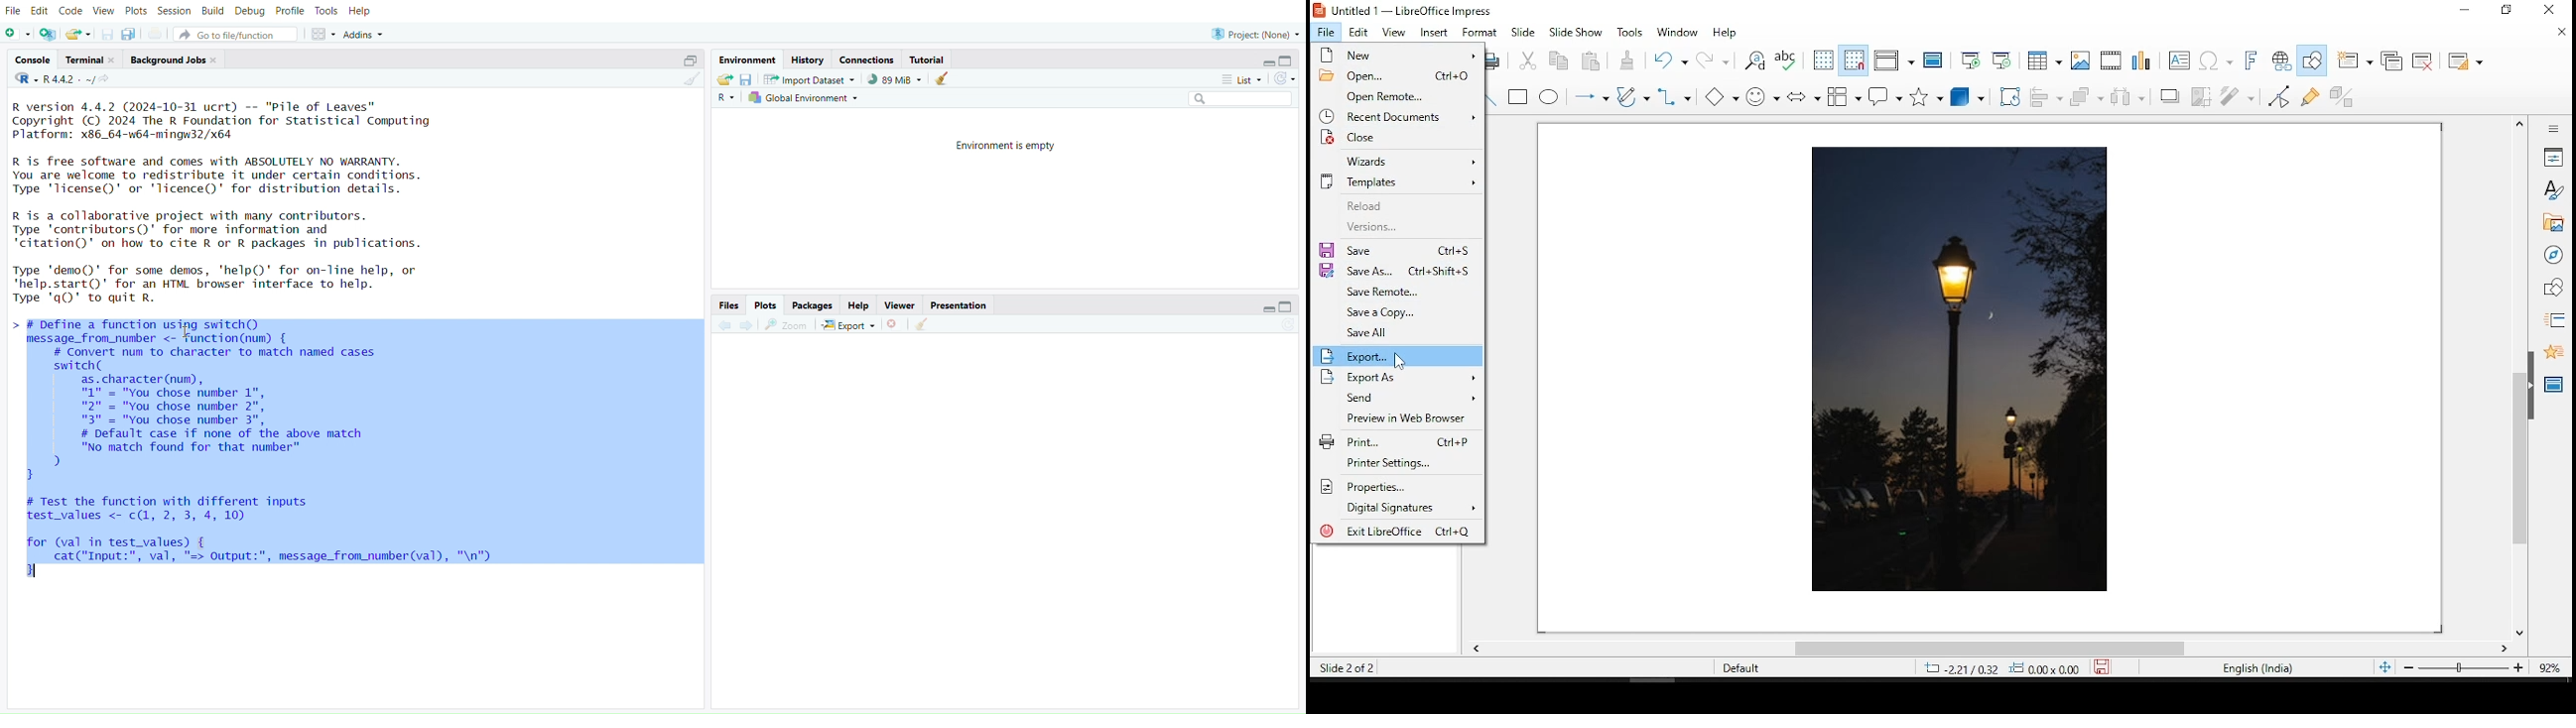  I want to click on Terminal, so click(88, 58).